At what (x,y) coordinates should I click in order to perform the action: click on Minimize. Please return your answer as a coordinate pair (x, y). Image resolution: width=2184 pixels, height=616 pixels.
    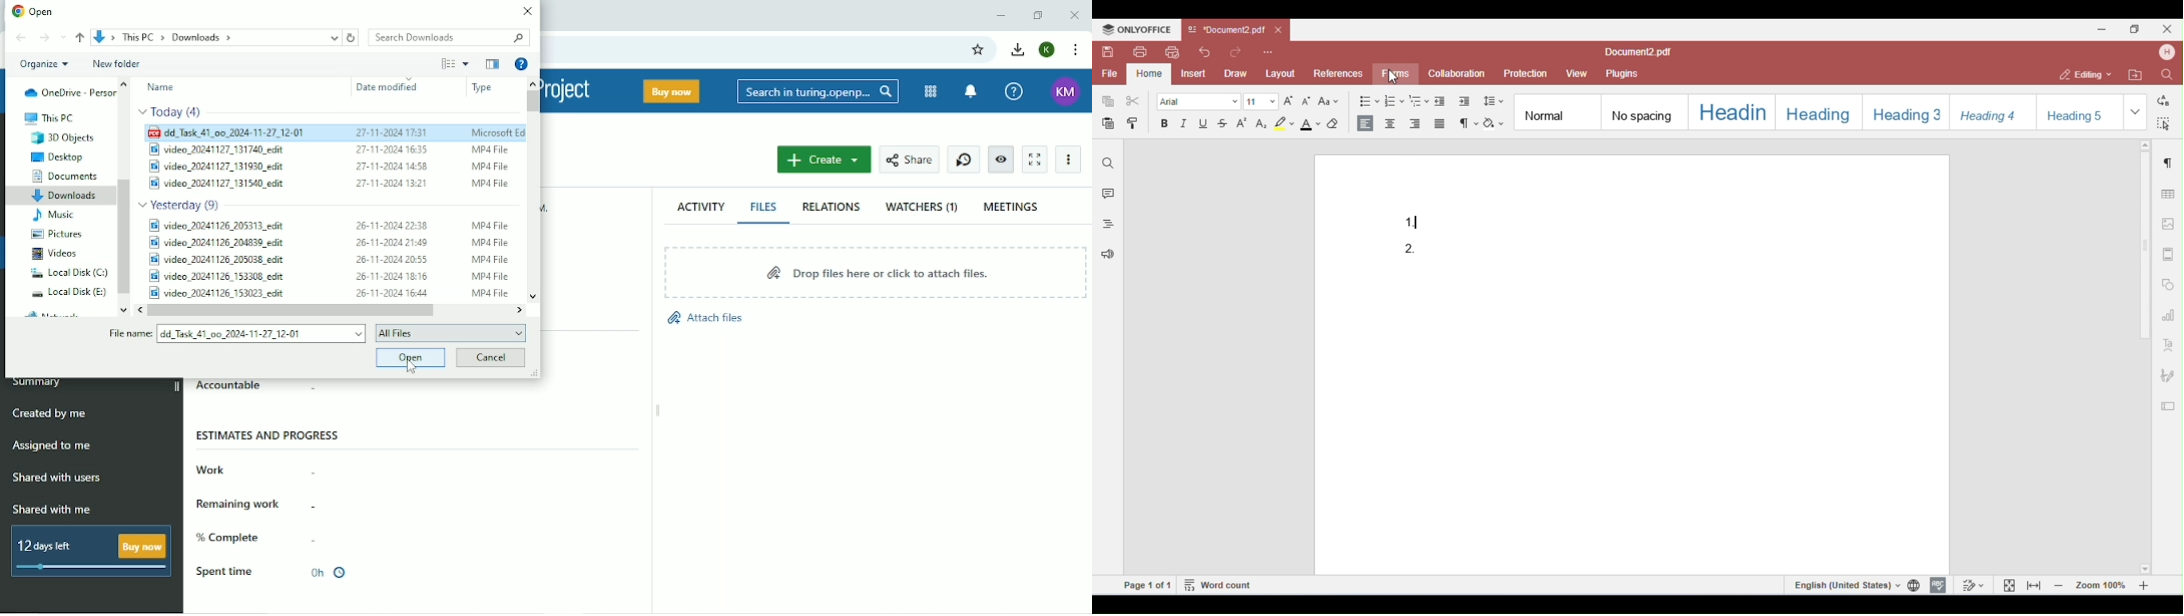
    Looking at the image, I should click on (1001, 15).